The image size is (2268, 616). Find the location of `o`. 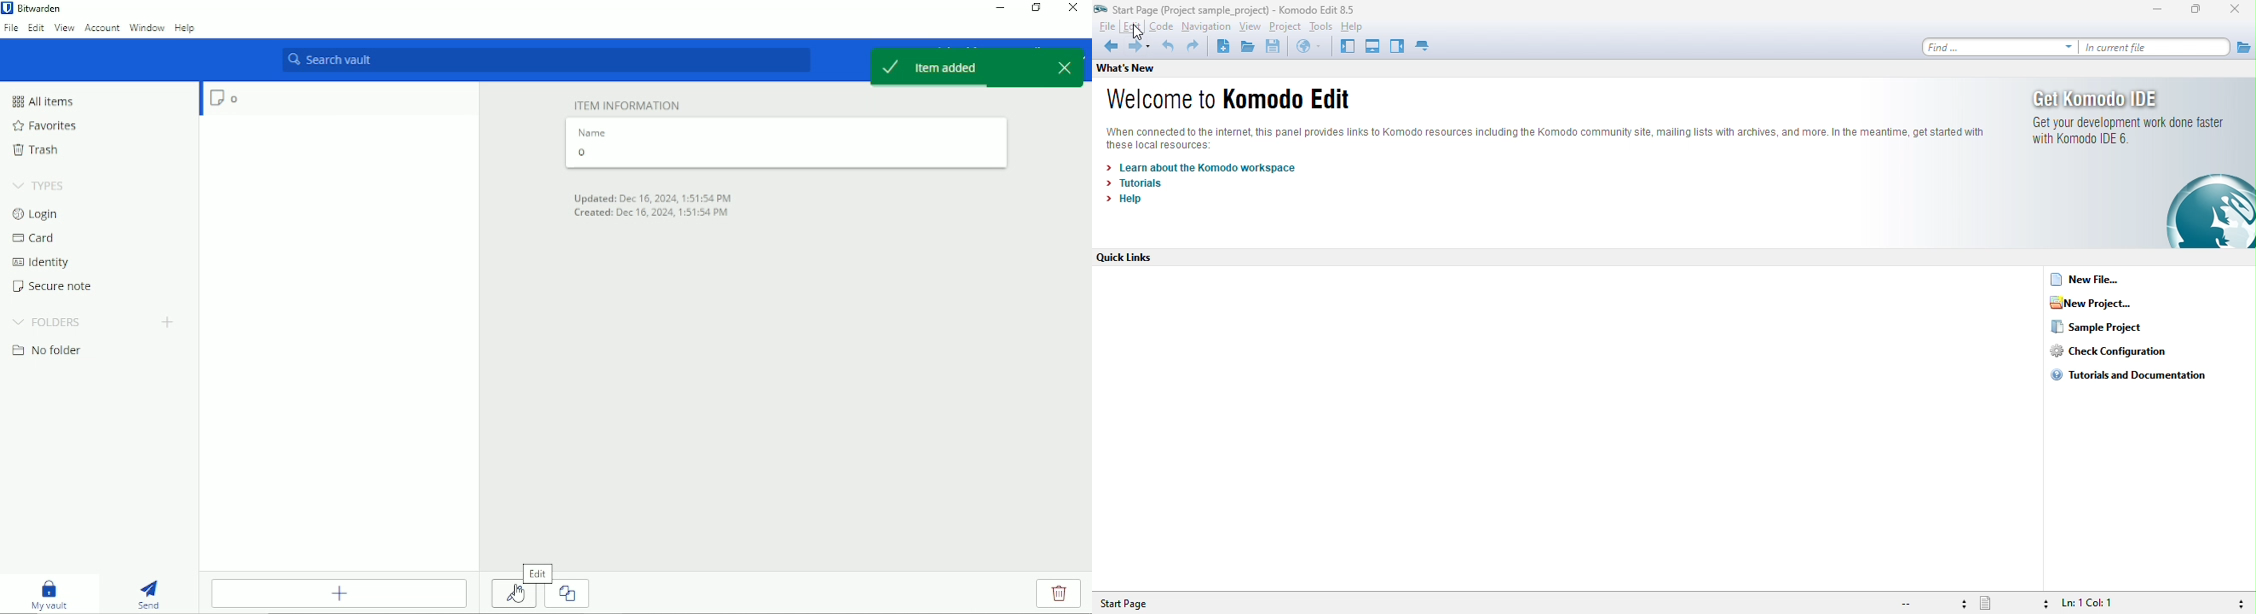

o is located at coordinates (219, 100).